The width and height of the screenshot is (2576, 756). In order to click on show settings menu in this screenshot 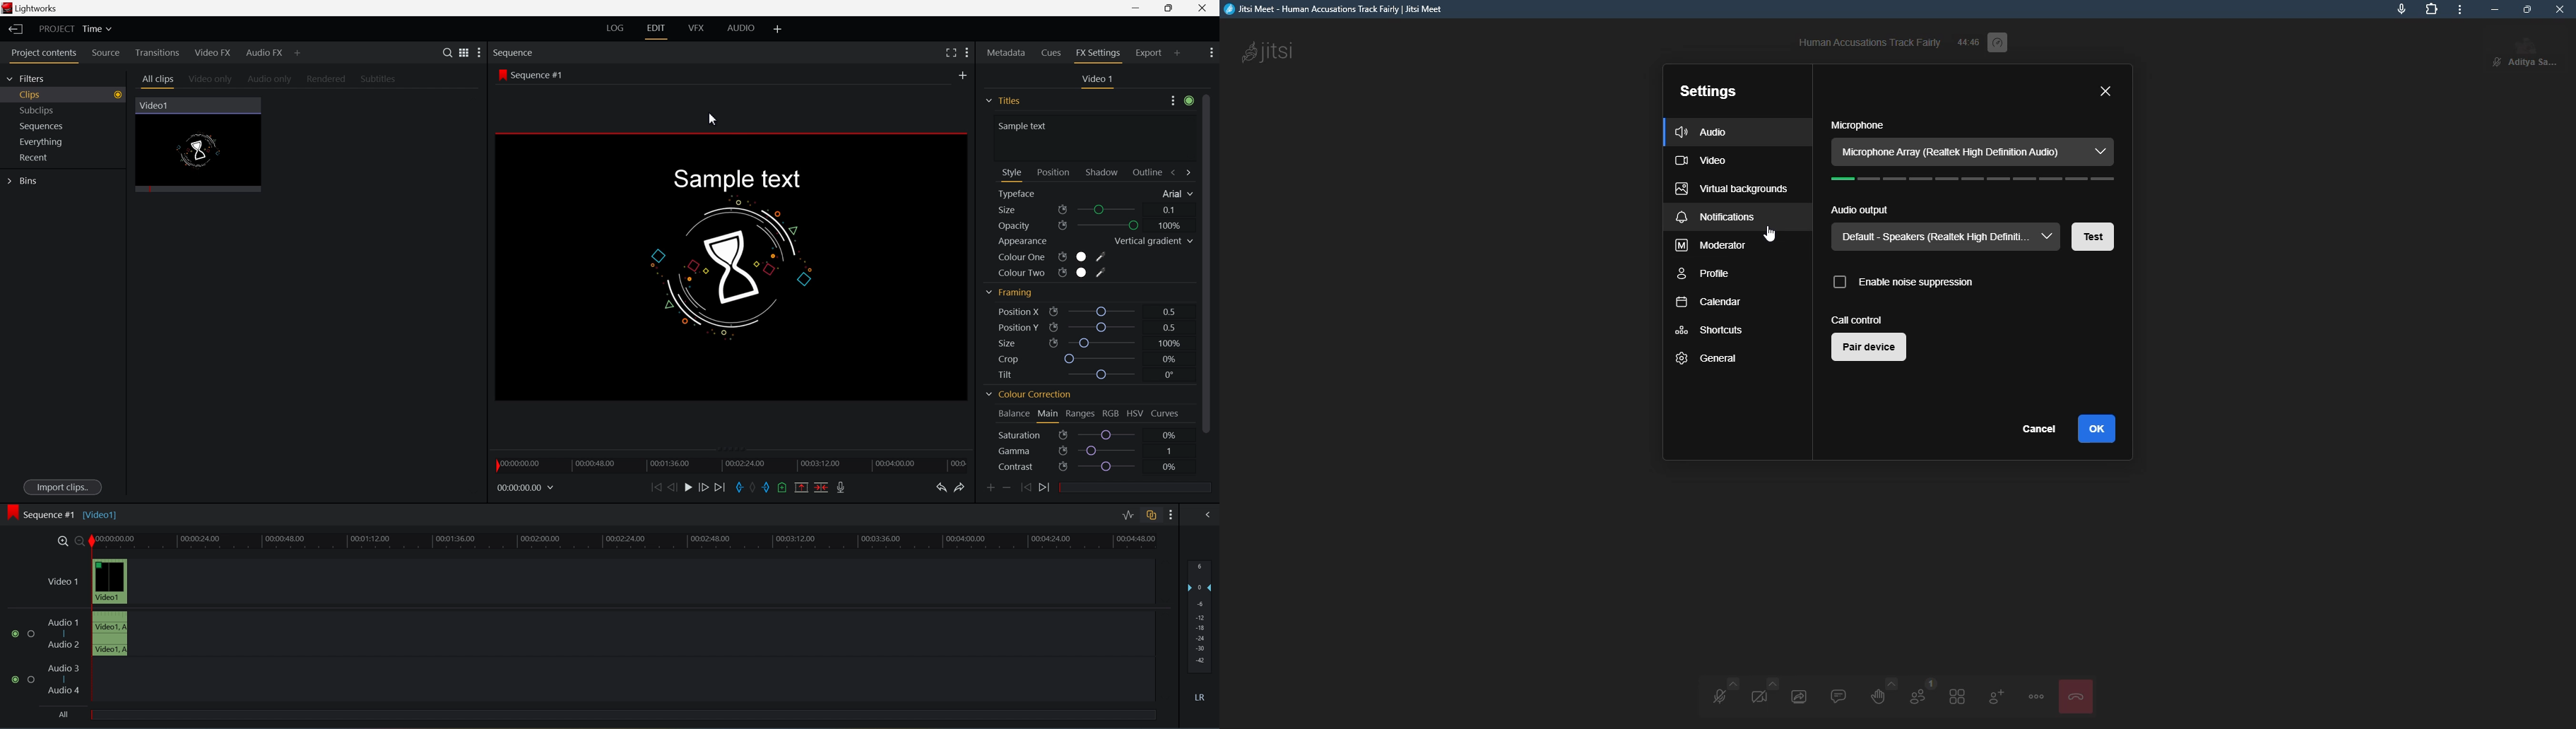, I will do `click(1169, 515)`.